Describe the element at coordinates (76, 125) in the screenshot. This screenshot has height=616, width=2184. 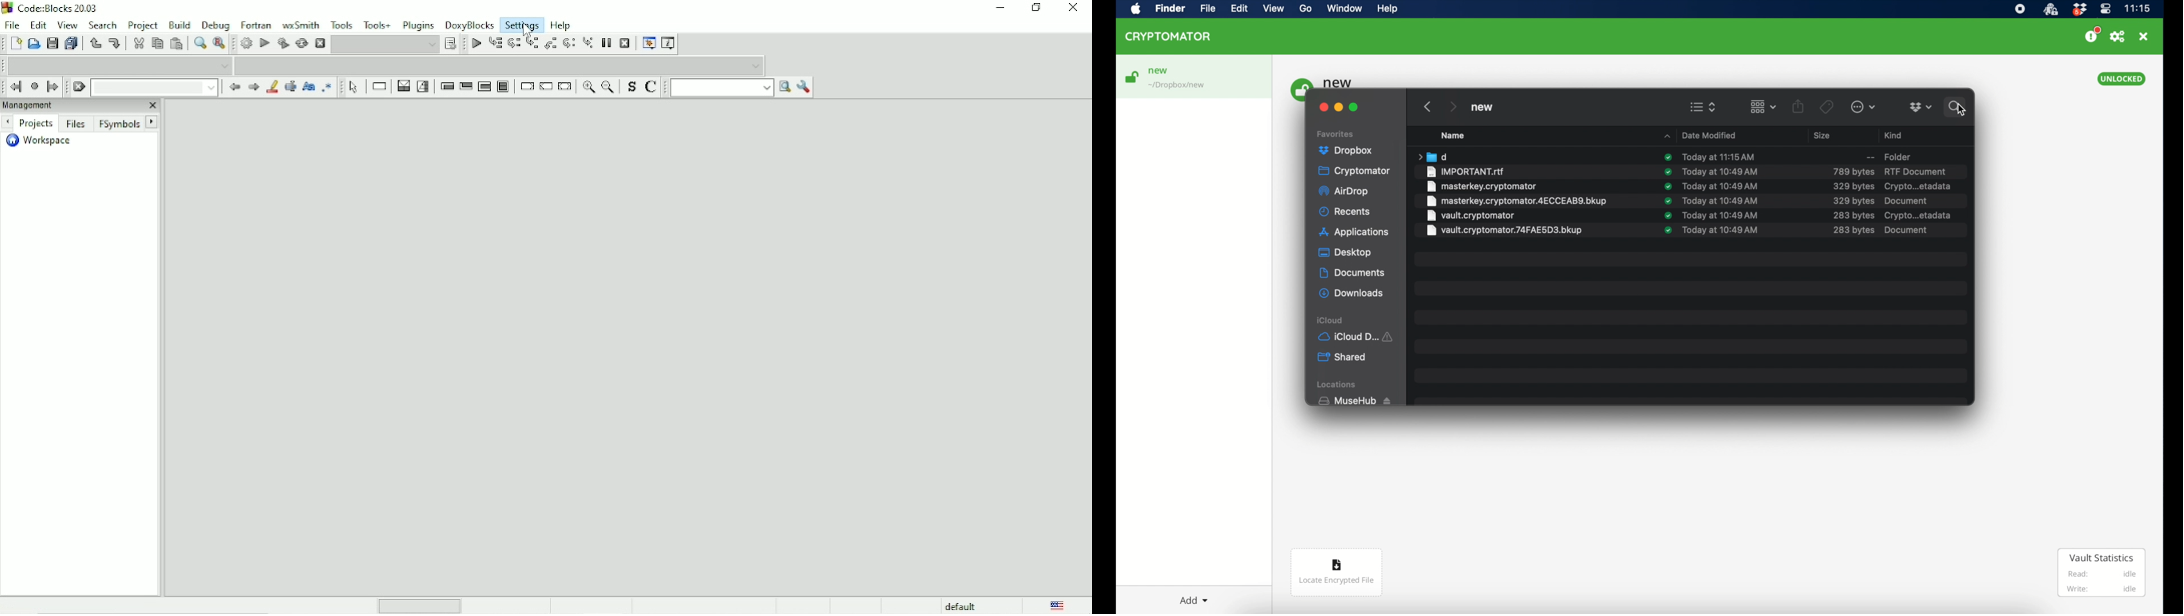
I see `Files` at that location.